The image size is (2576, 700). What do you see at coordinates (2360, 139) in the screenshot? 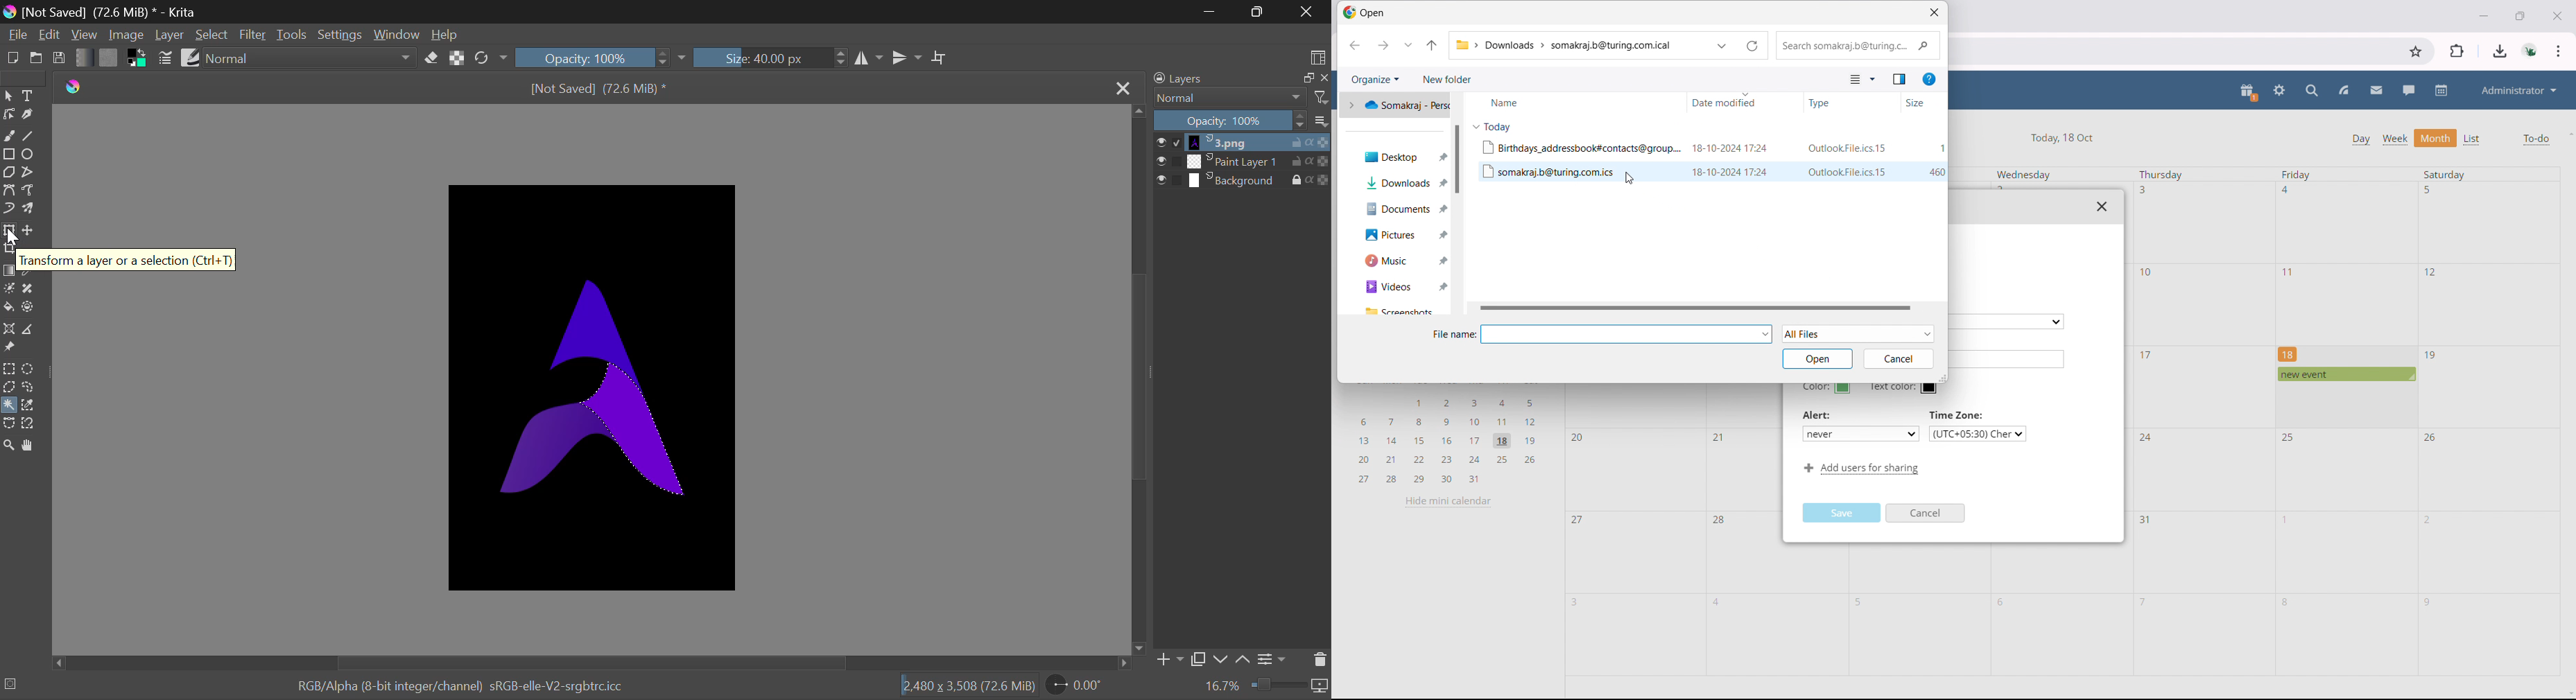
I see `day` at bounding box center [2360, 139].